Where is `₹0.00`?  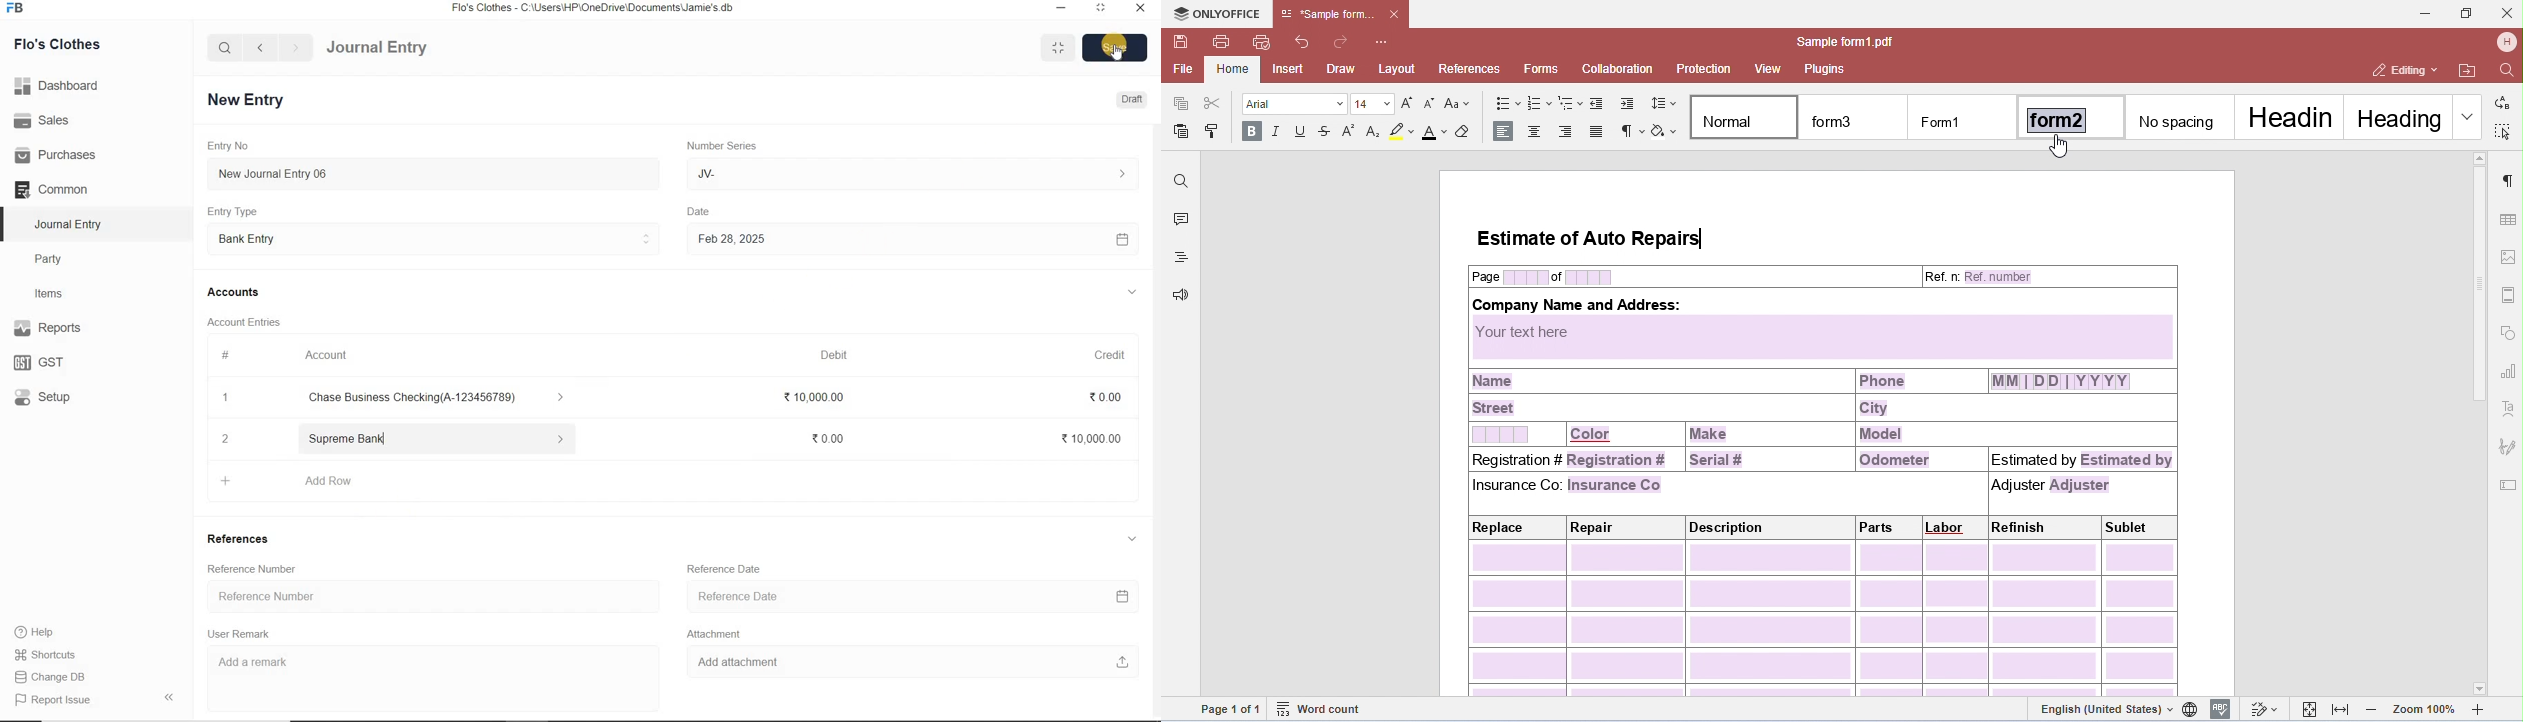
₹0.00 is located at coordinates (1115, 396).